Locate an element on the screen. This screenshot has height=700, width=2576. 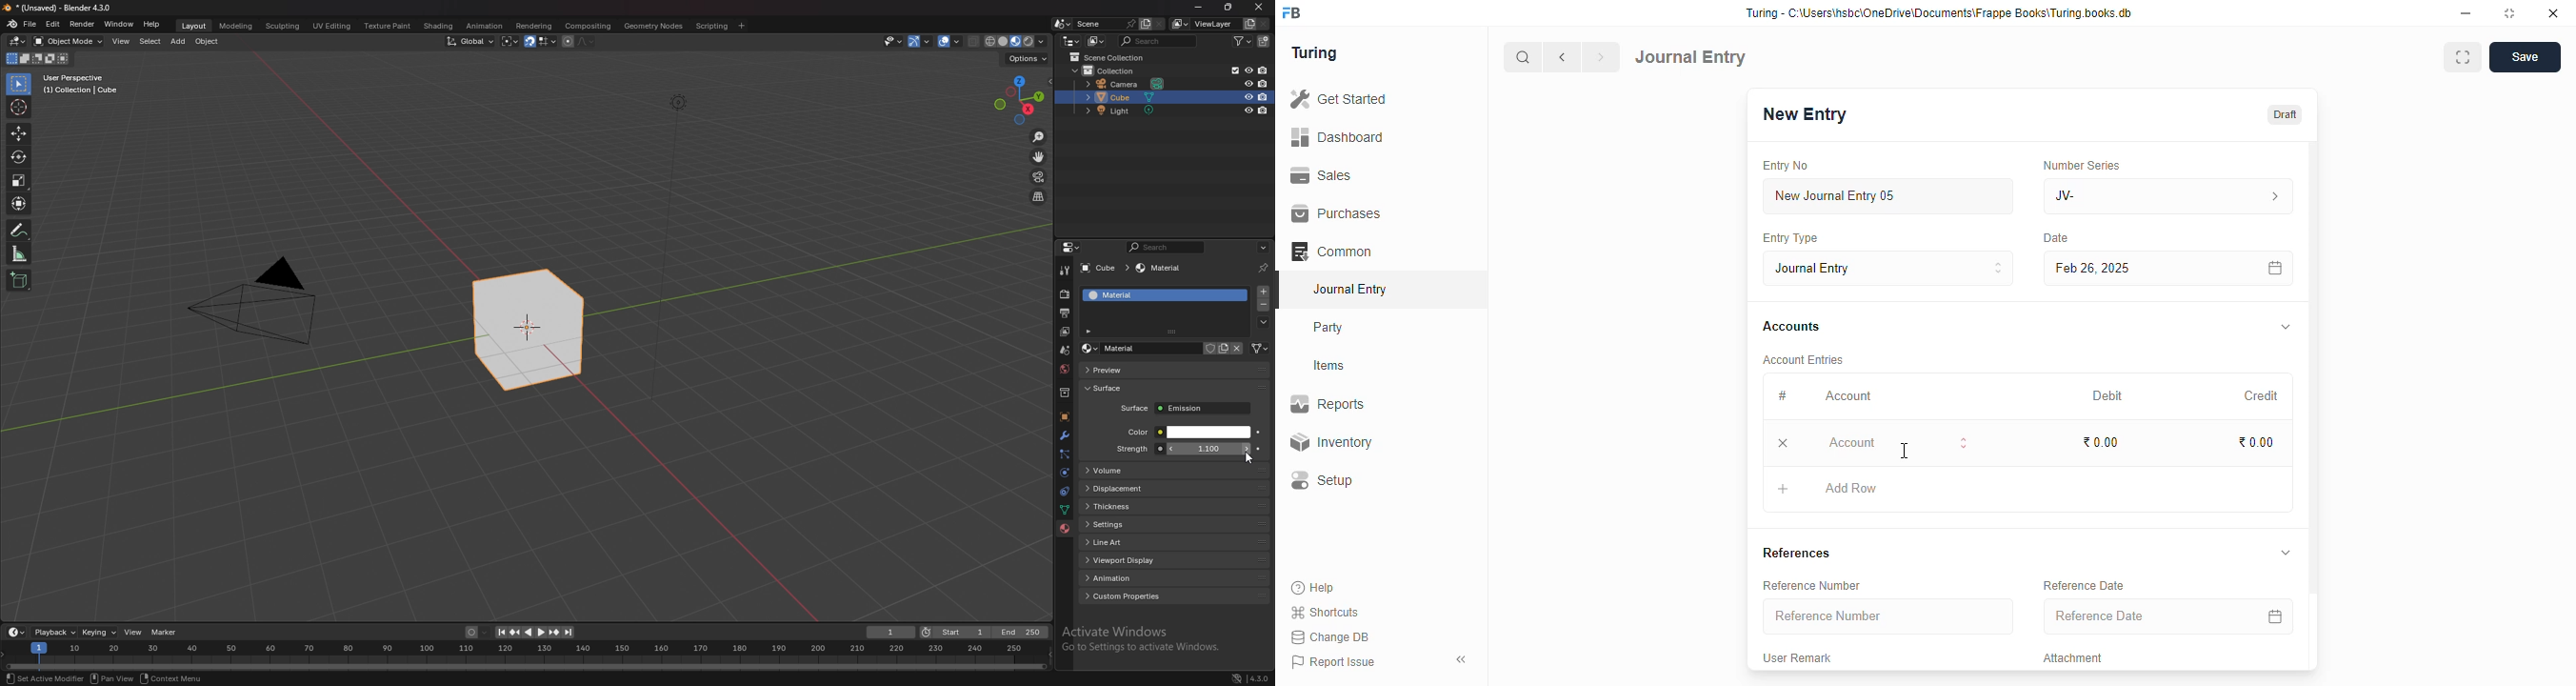
decrease strength is located at coordinates (1246, 449).